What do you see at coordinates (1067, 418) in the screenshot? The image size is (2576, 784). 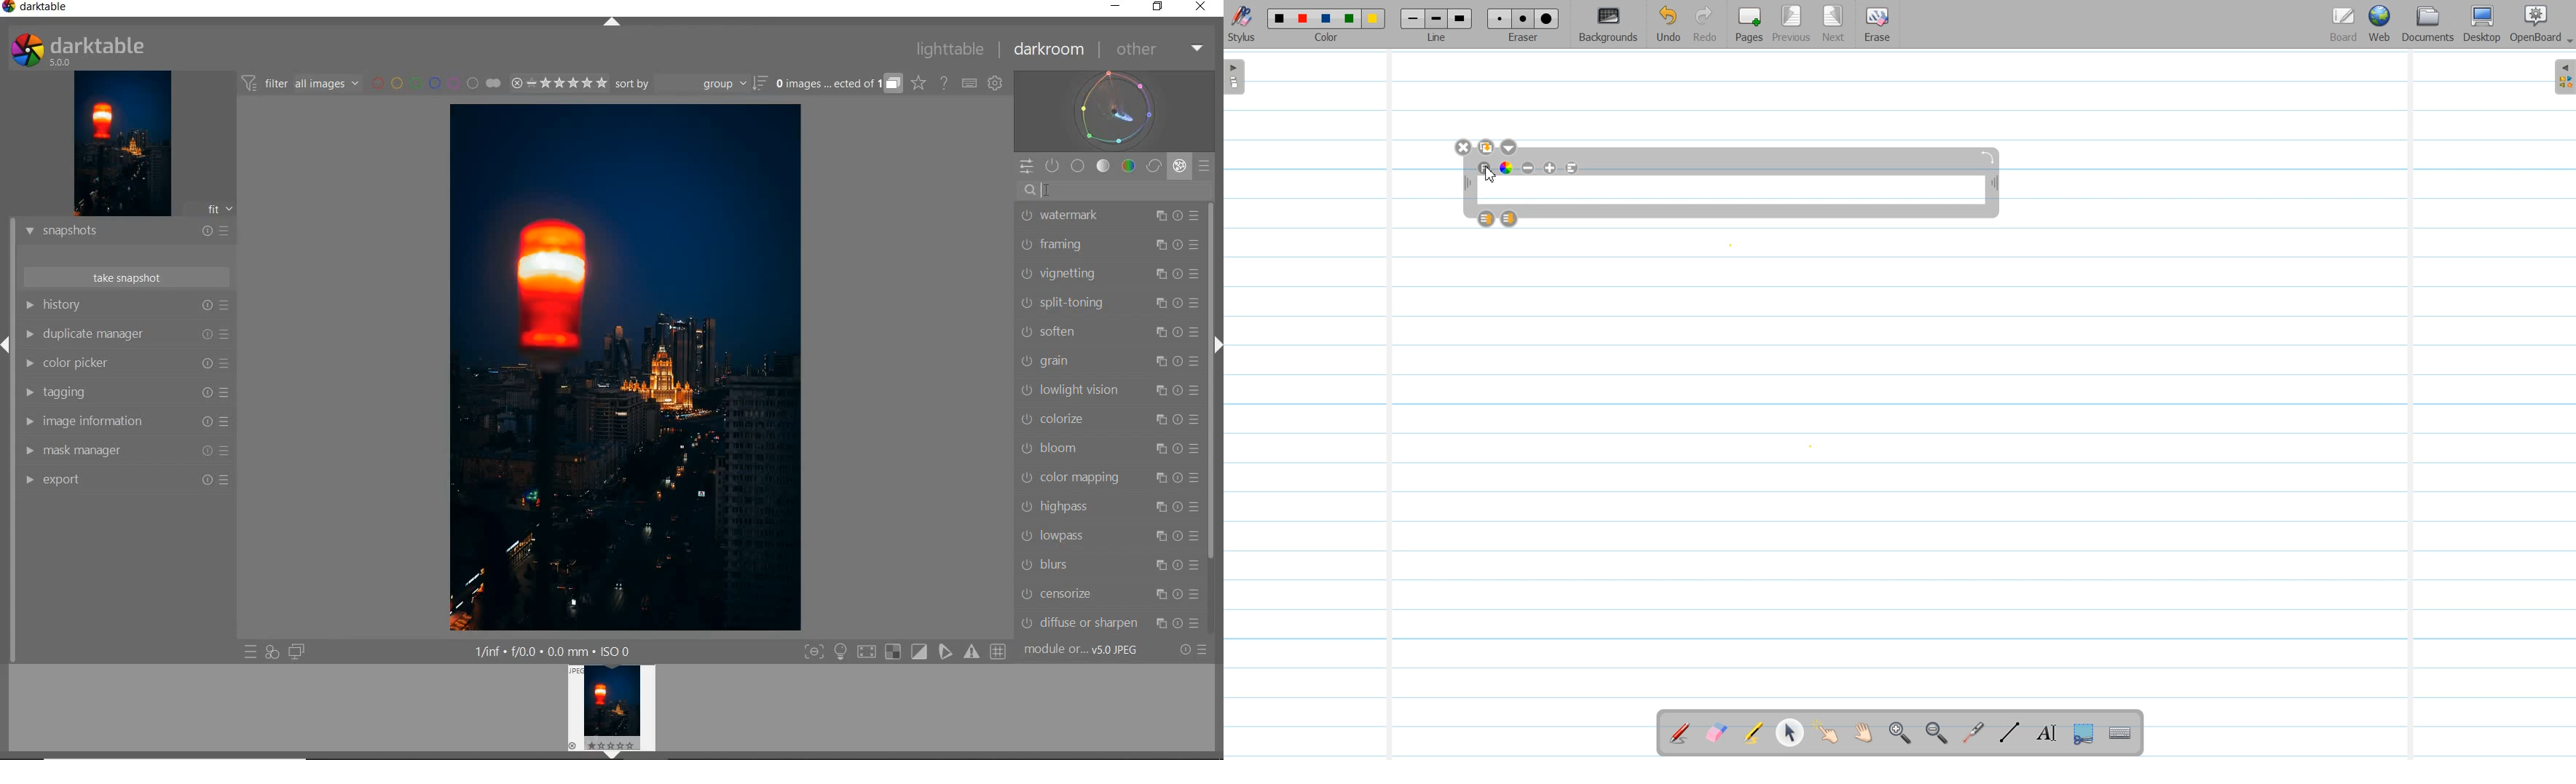 I see `COLORIZE` at bounding box center [1067, 418].